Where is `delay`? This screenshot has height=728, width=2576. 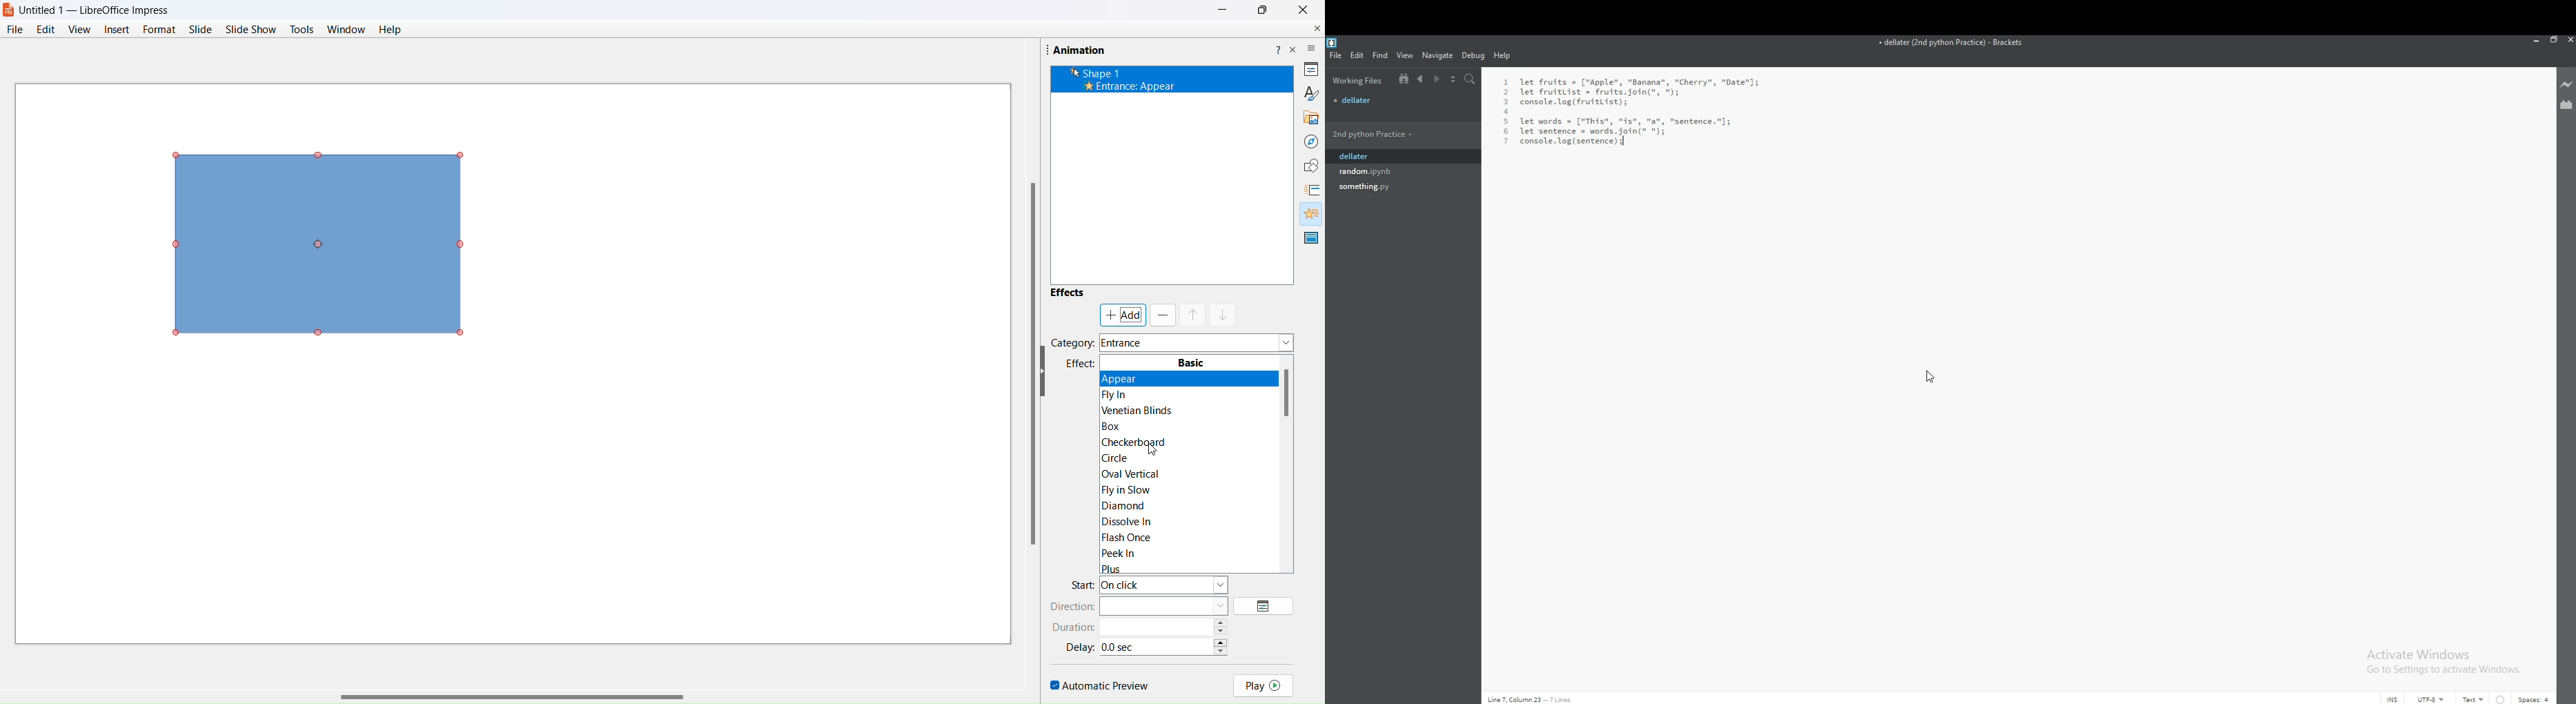
delay is located at coordinates (1081, 647).